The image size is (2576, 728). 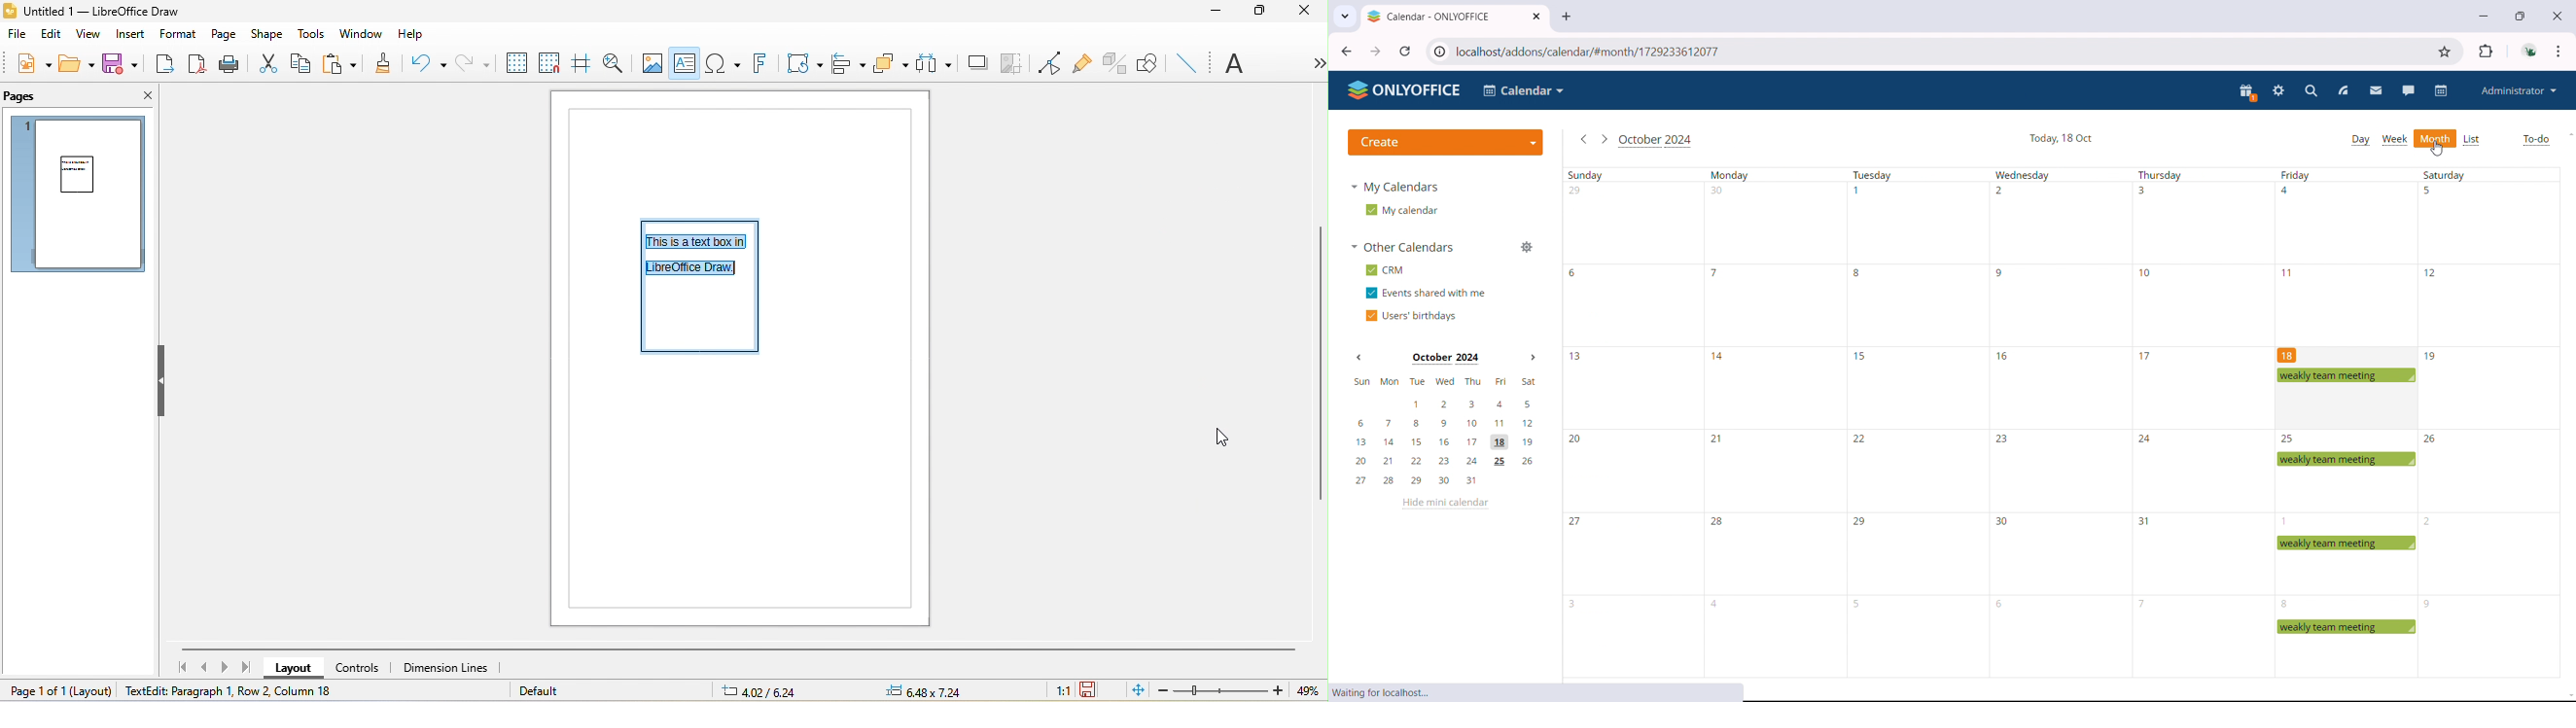 What do you see at coordinates (230, 63) in the screenshot?
I see `print` at bounding box center [230, 63].